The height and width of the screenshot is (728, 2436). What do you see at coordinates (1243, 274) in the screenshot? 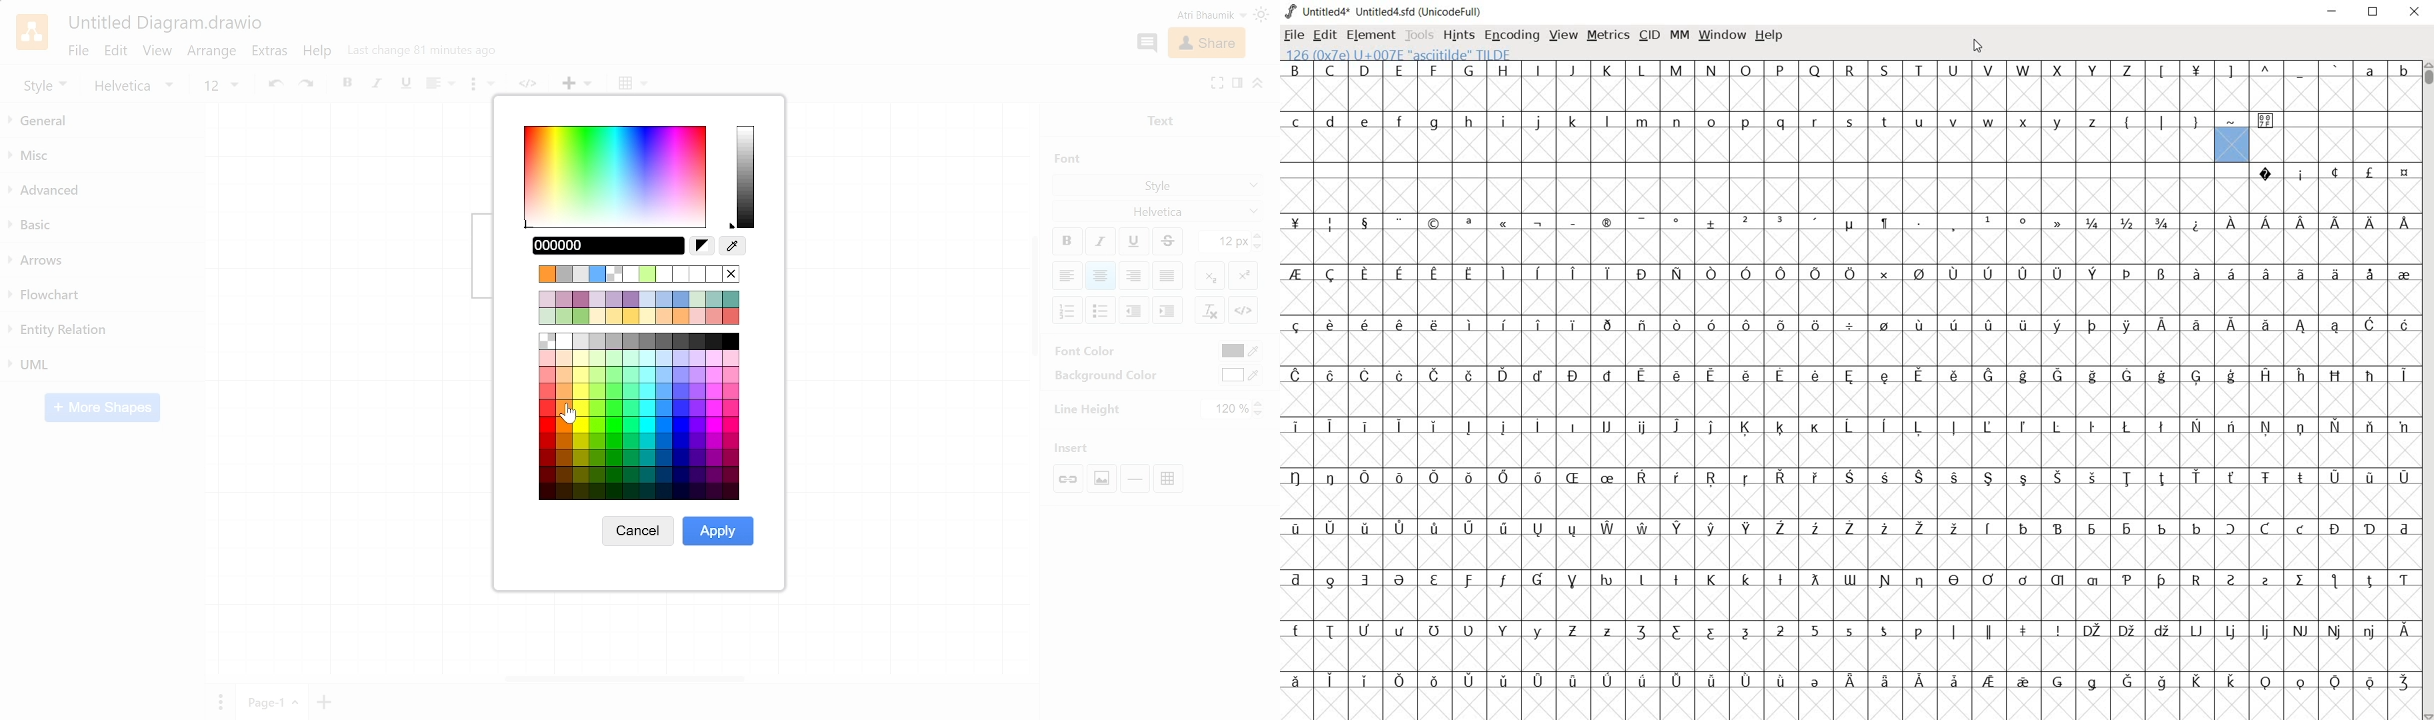
I see `Superscript` at bounding box center [1243, 274].